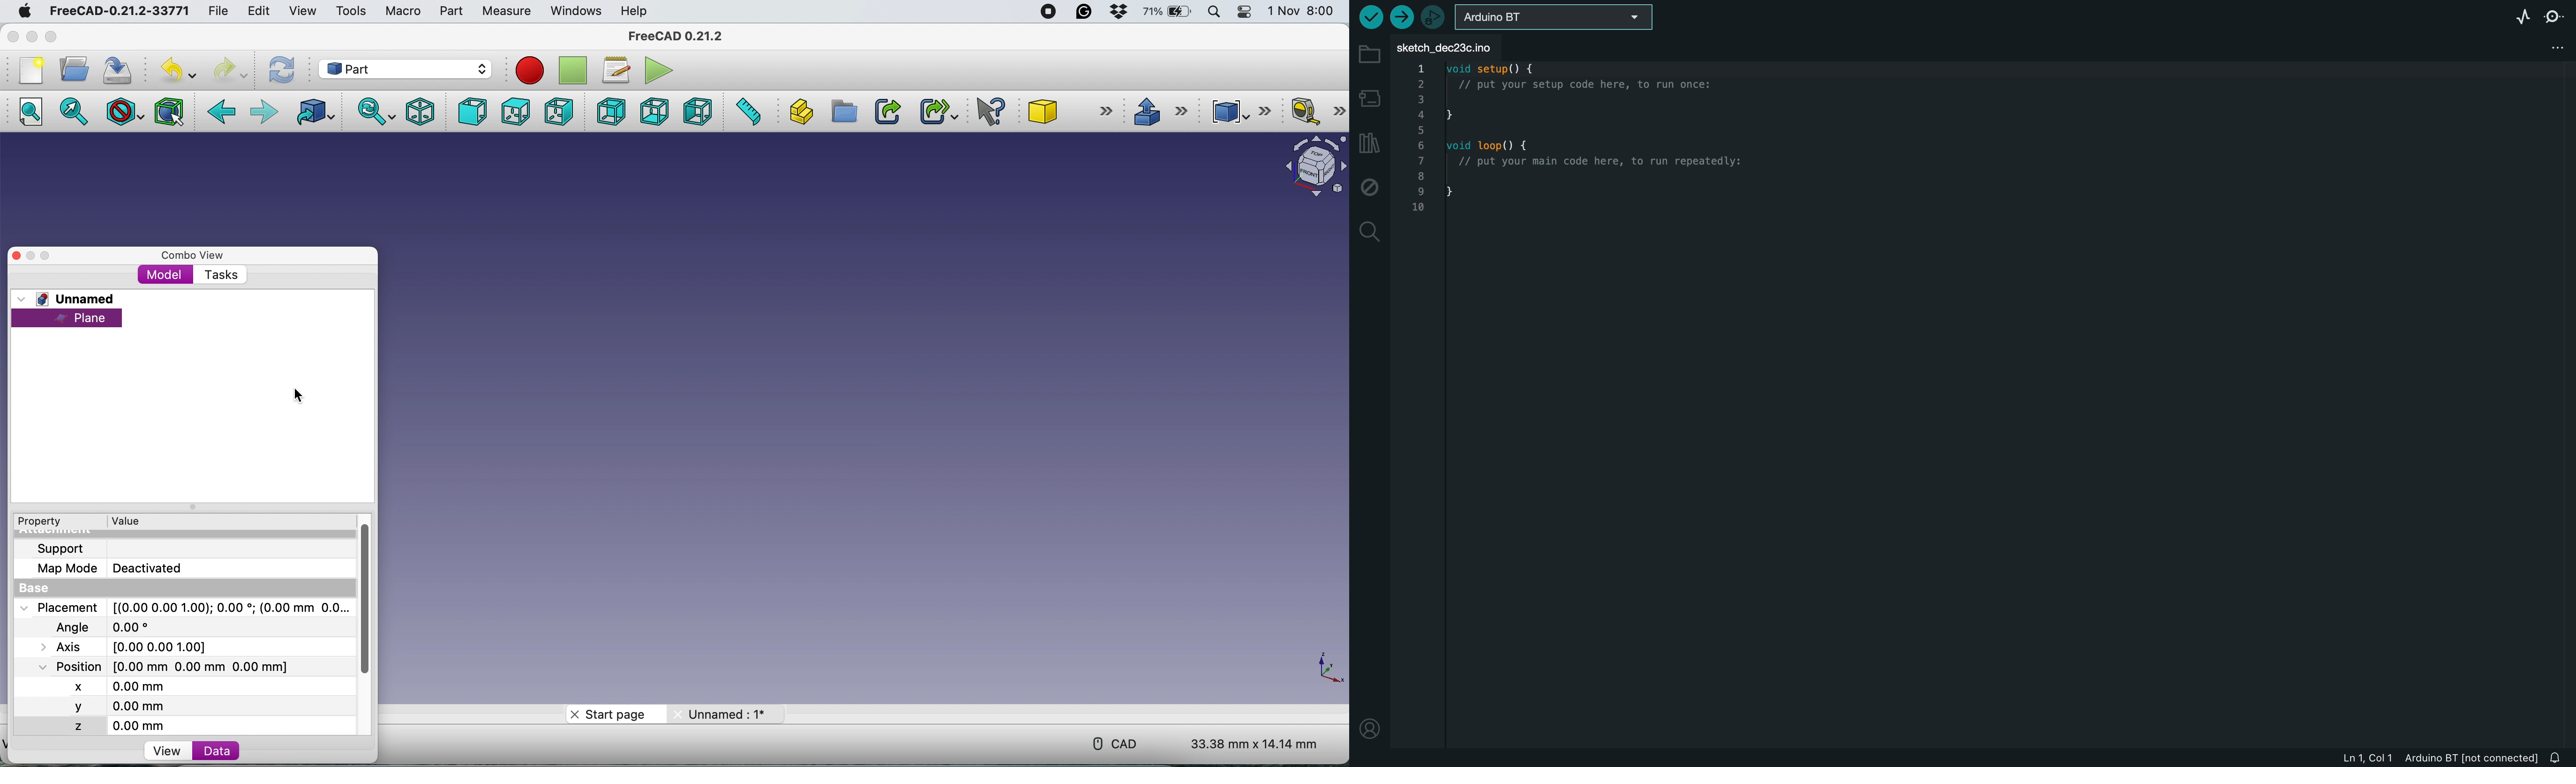 The width and height of the screenshot is (2576, 784). I want to click on measure, so click(510, 10).